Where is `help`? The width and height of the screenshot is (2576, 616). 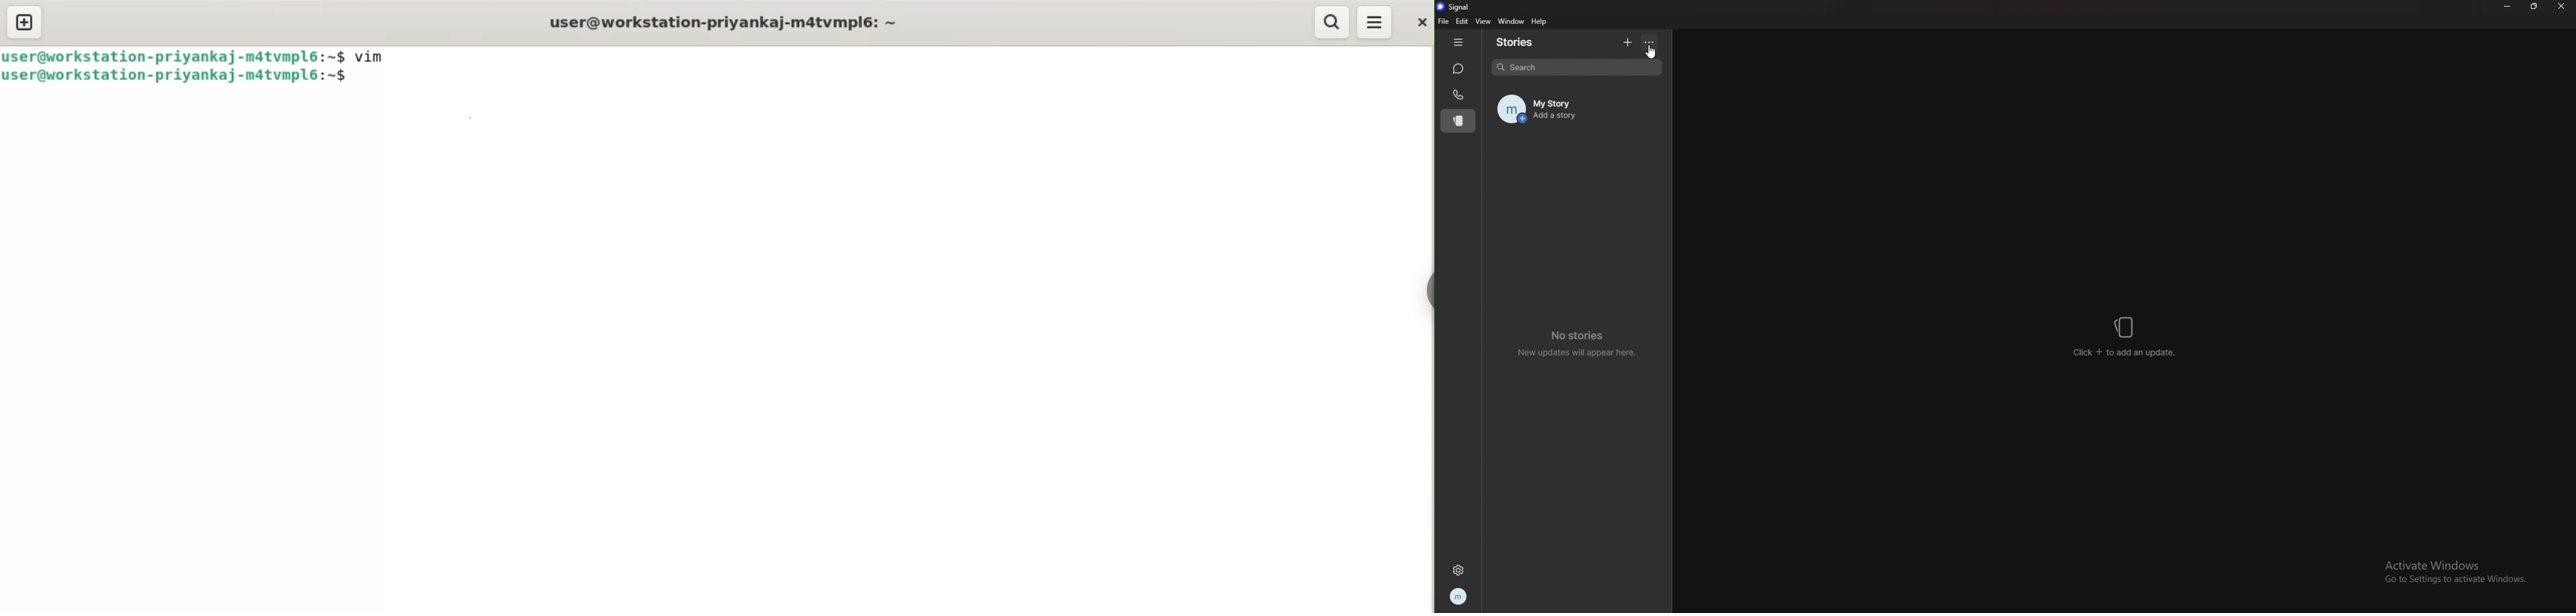 help is located at coordinates (1540, 22).